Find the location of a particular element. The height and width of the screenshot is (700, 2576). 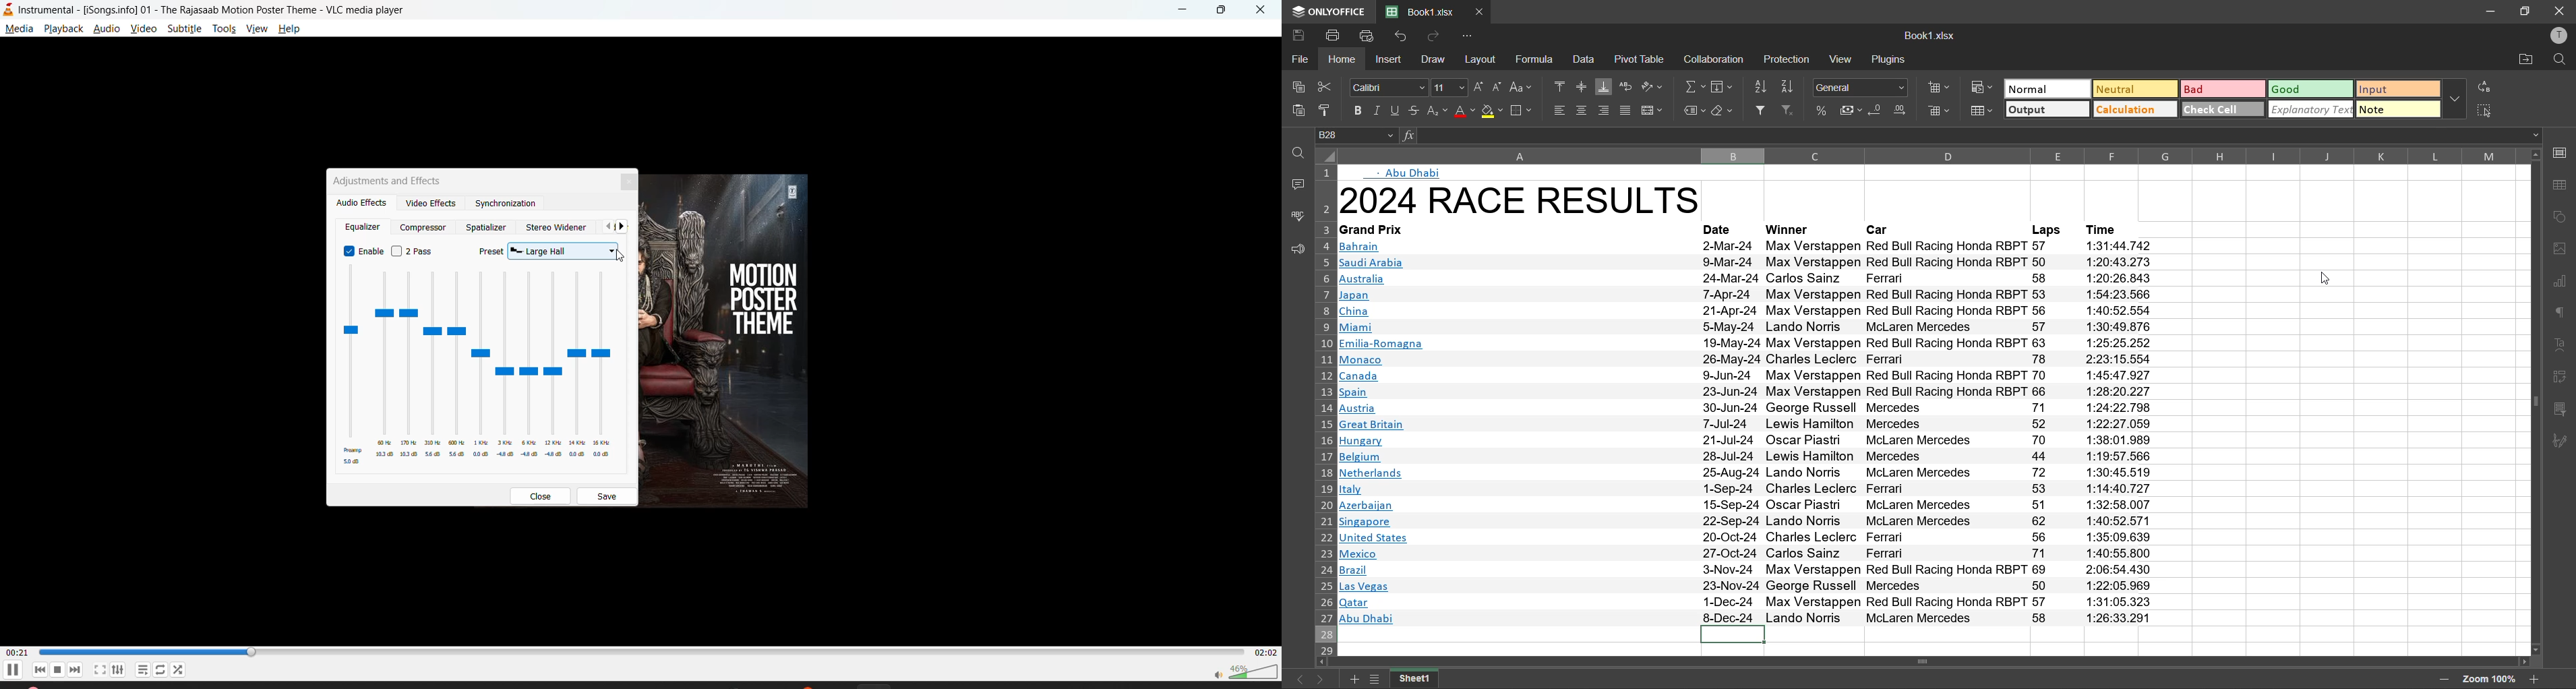

adjustments and effects is located at coordinates (387, 180).